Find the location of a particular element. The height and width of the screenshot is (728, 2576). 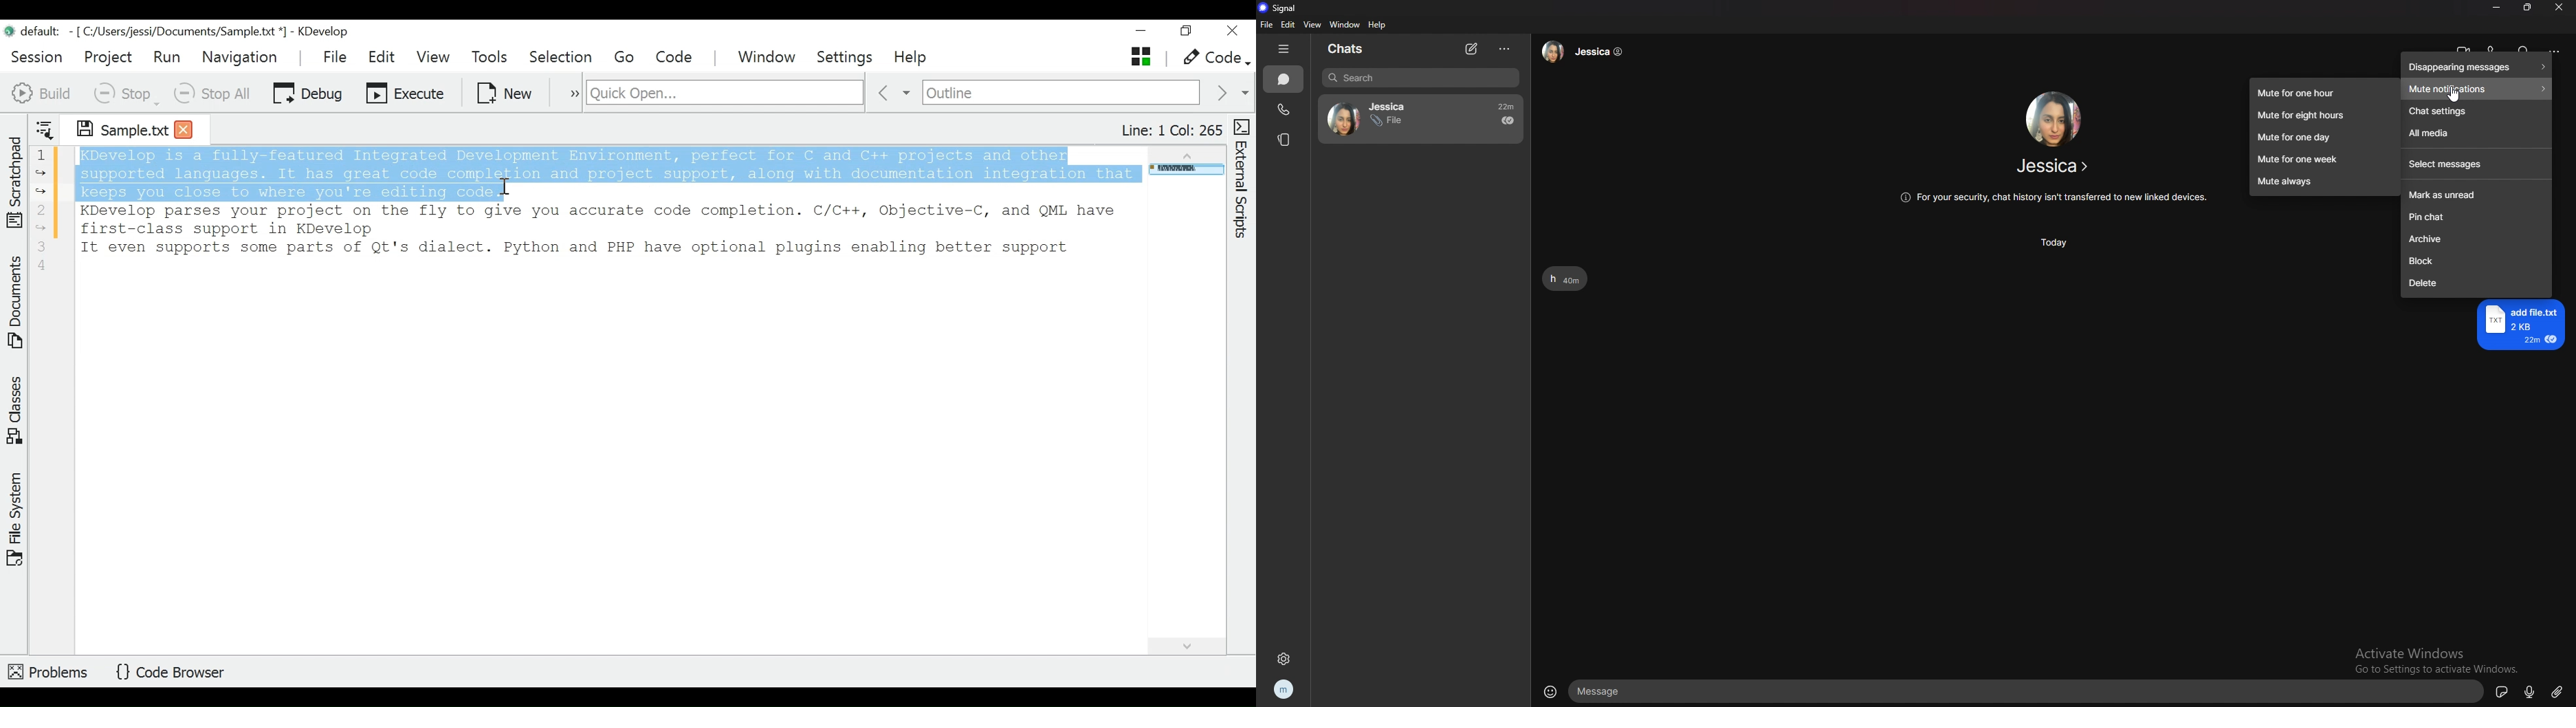

new chat is located at coordinates (1473, 49).